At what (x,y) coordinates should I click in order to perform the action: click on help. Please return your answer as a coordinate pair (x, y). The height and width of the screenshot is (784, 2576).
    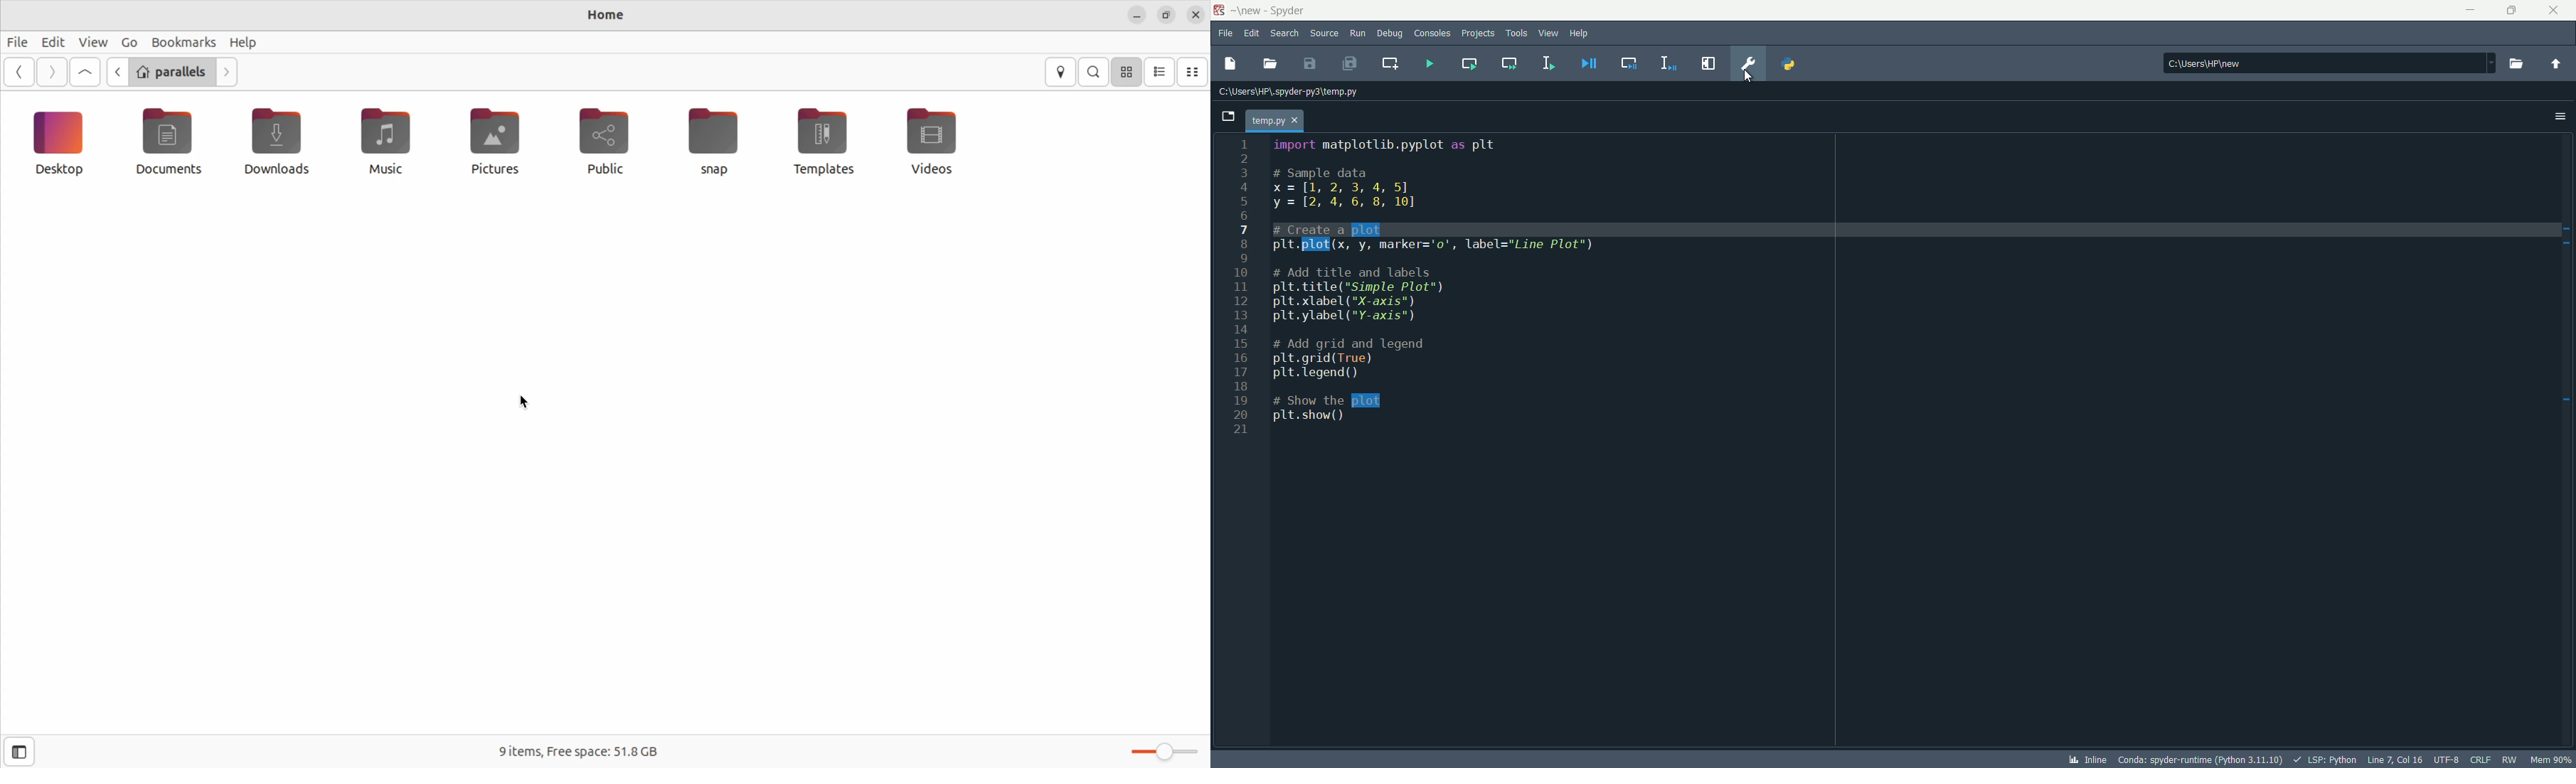
    Looking at the image, I should click on (1580, 33).